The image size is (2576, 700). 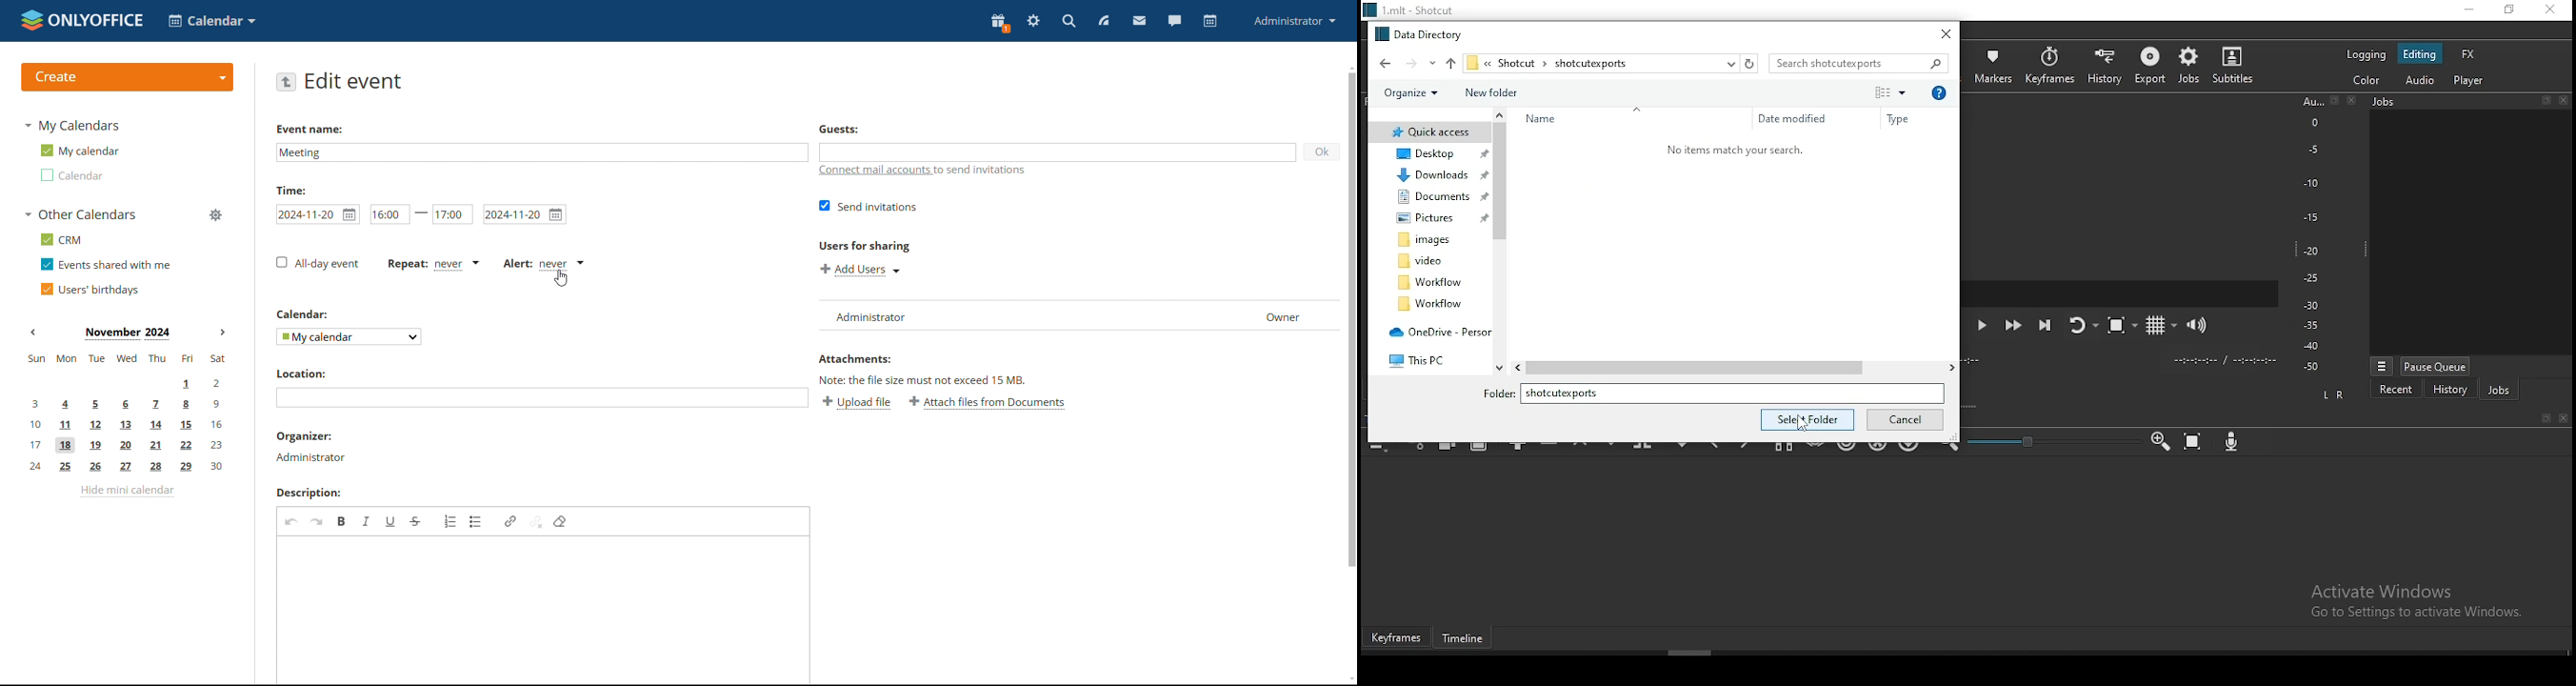 What do you see at coordinates (2160, 441) in the screenshot?
I see `zoom timeline` at bounding box center [2160, 441].